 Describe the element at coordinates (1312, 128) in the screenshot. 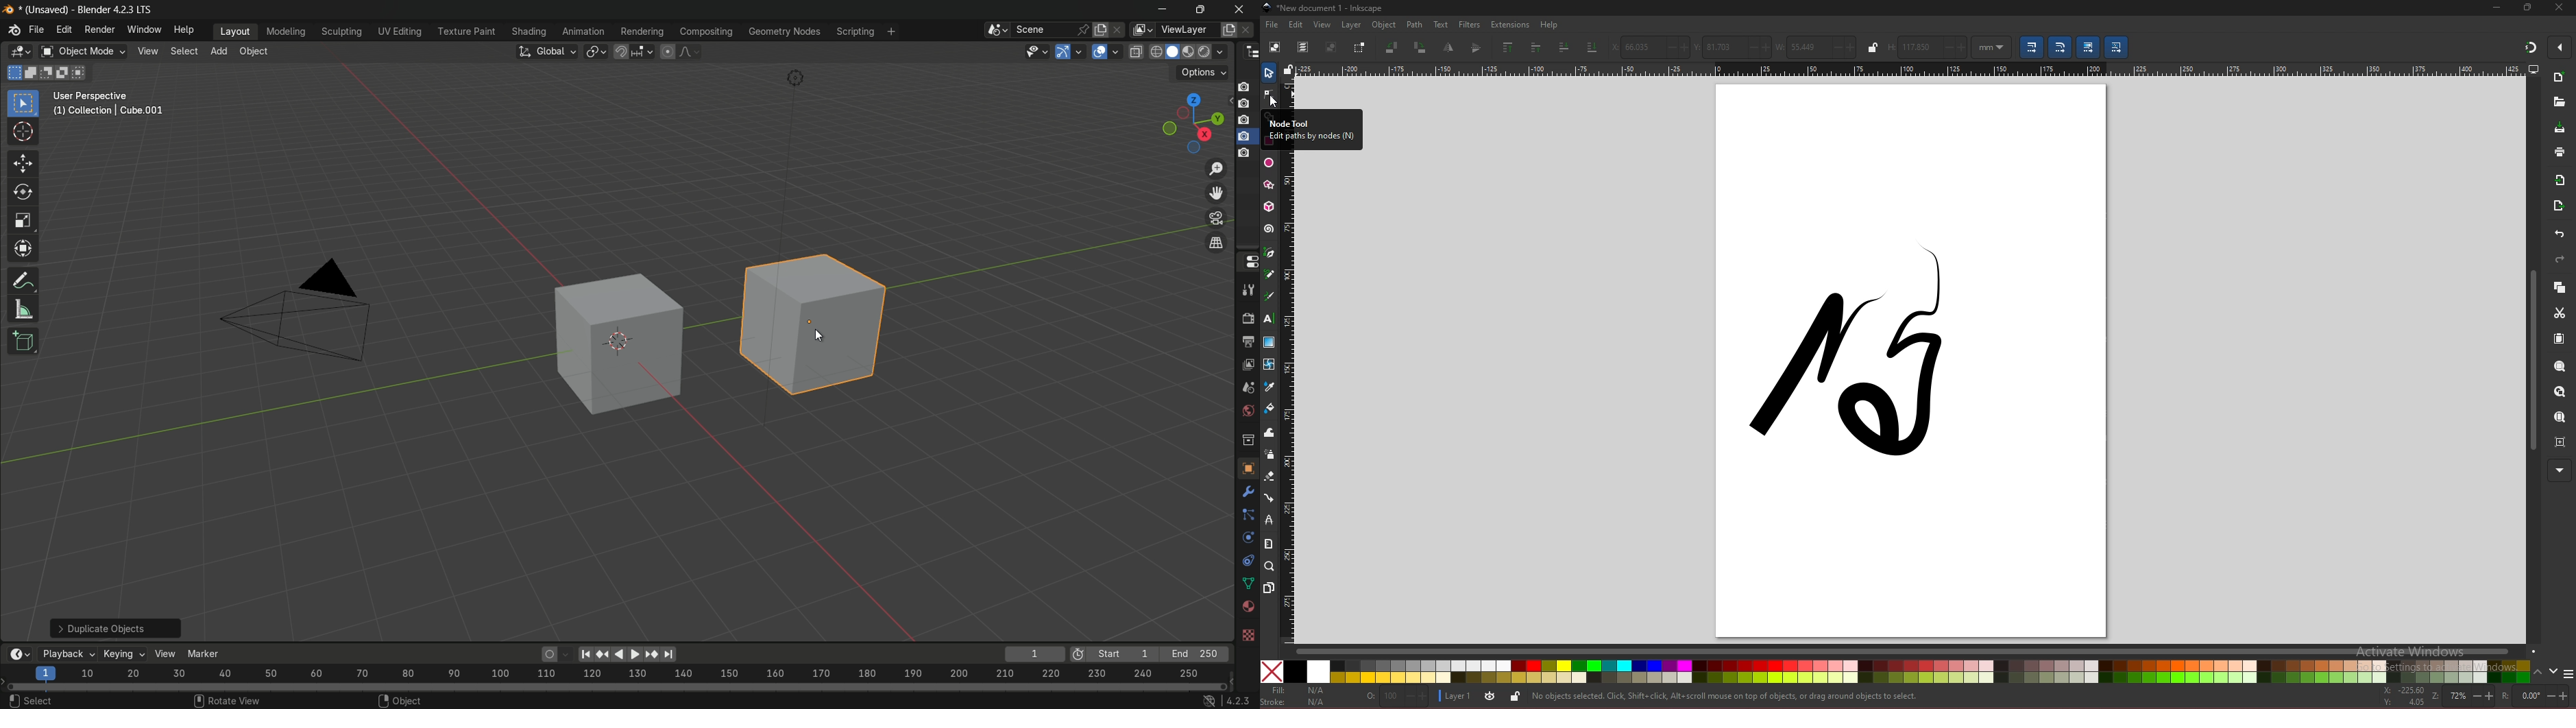

I see `tooltip` at that location.